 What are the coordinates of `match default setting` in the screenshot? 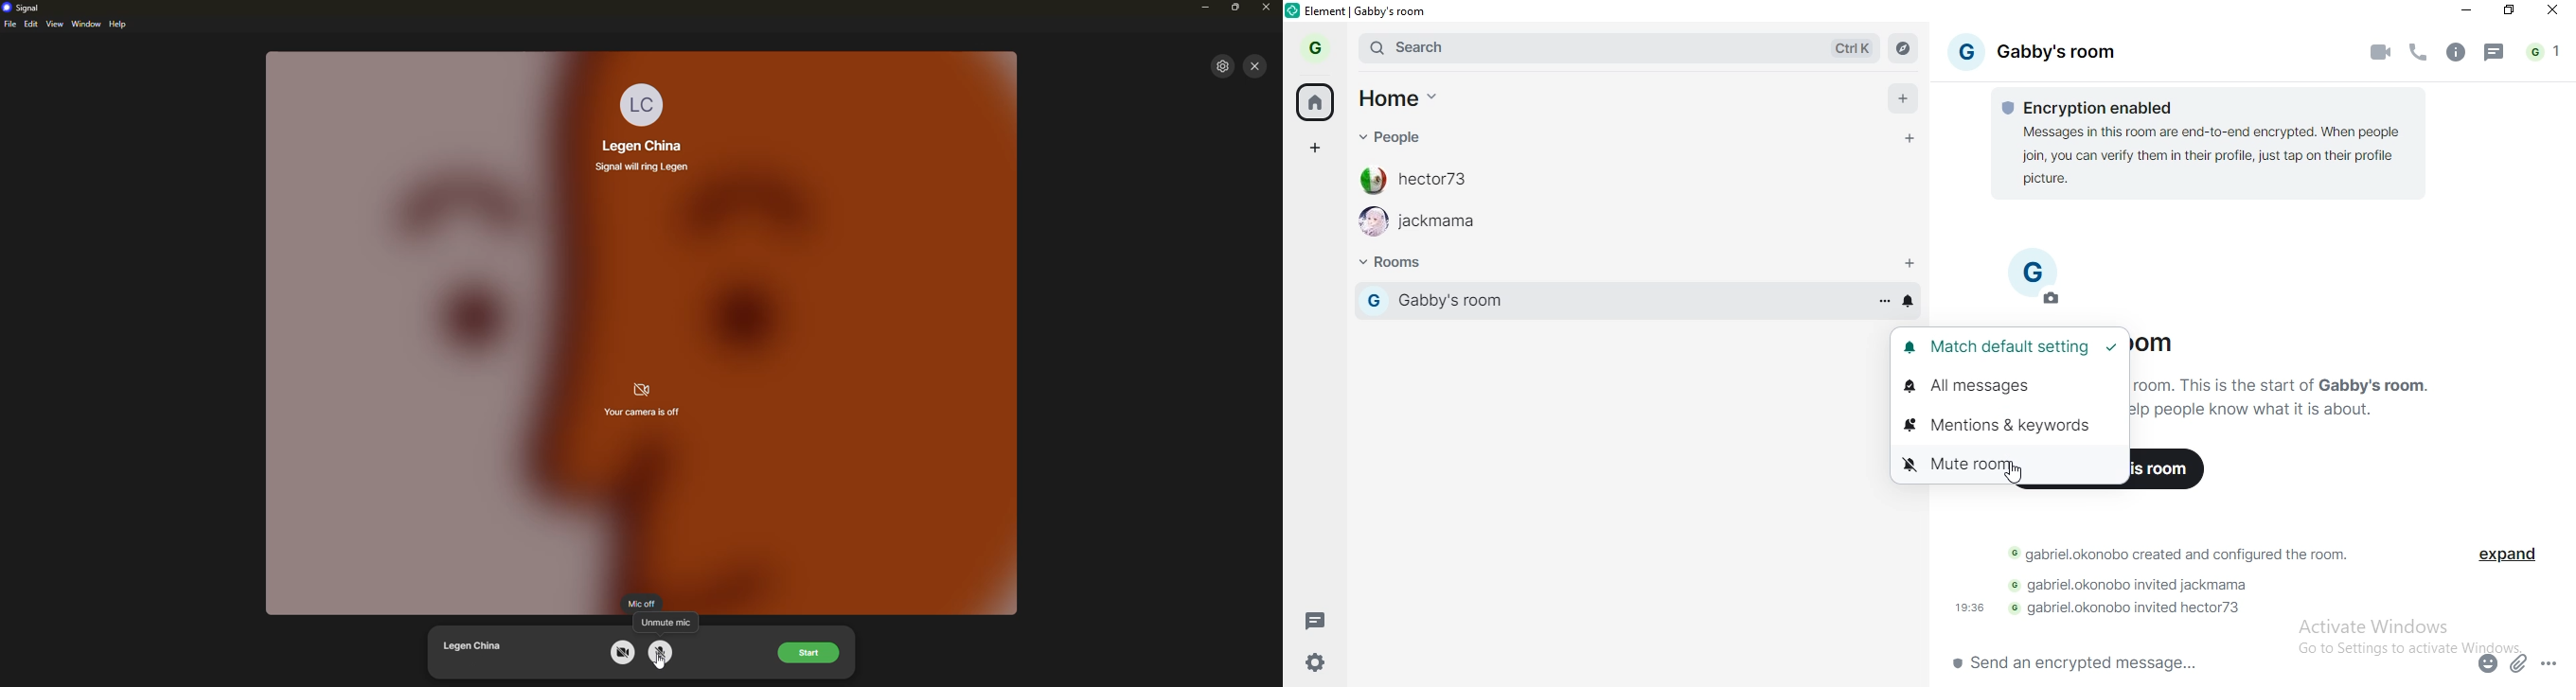 It's located at (2005, 353).